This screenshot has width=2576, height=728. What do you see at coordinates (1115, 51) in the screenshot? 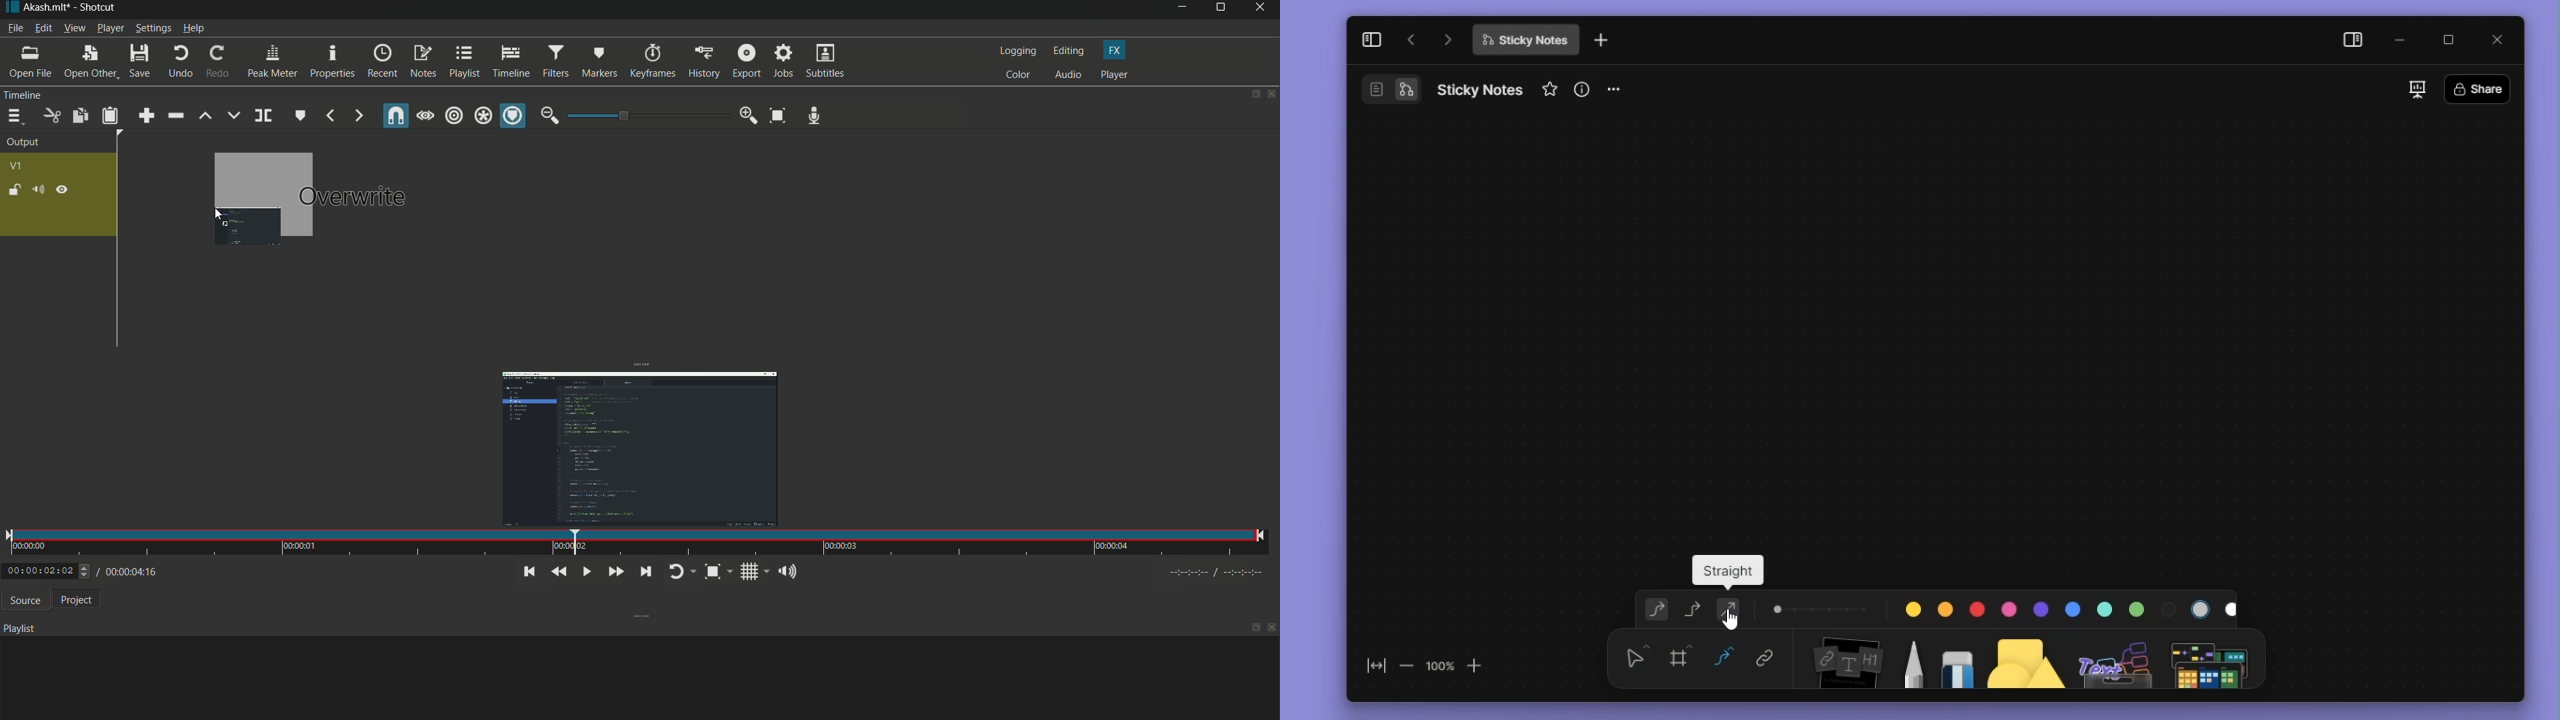
I see `fx` at bounding box center [1115, 51].